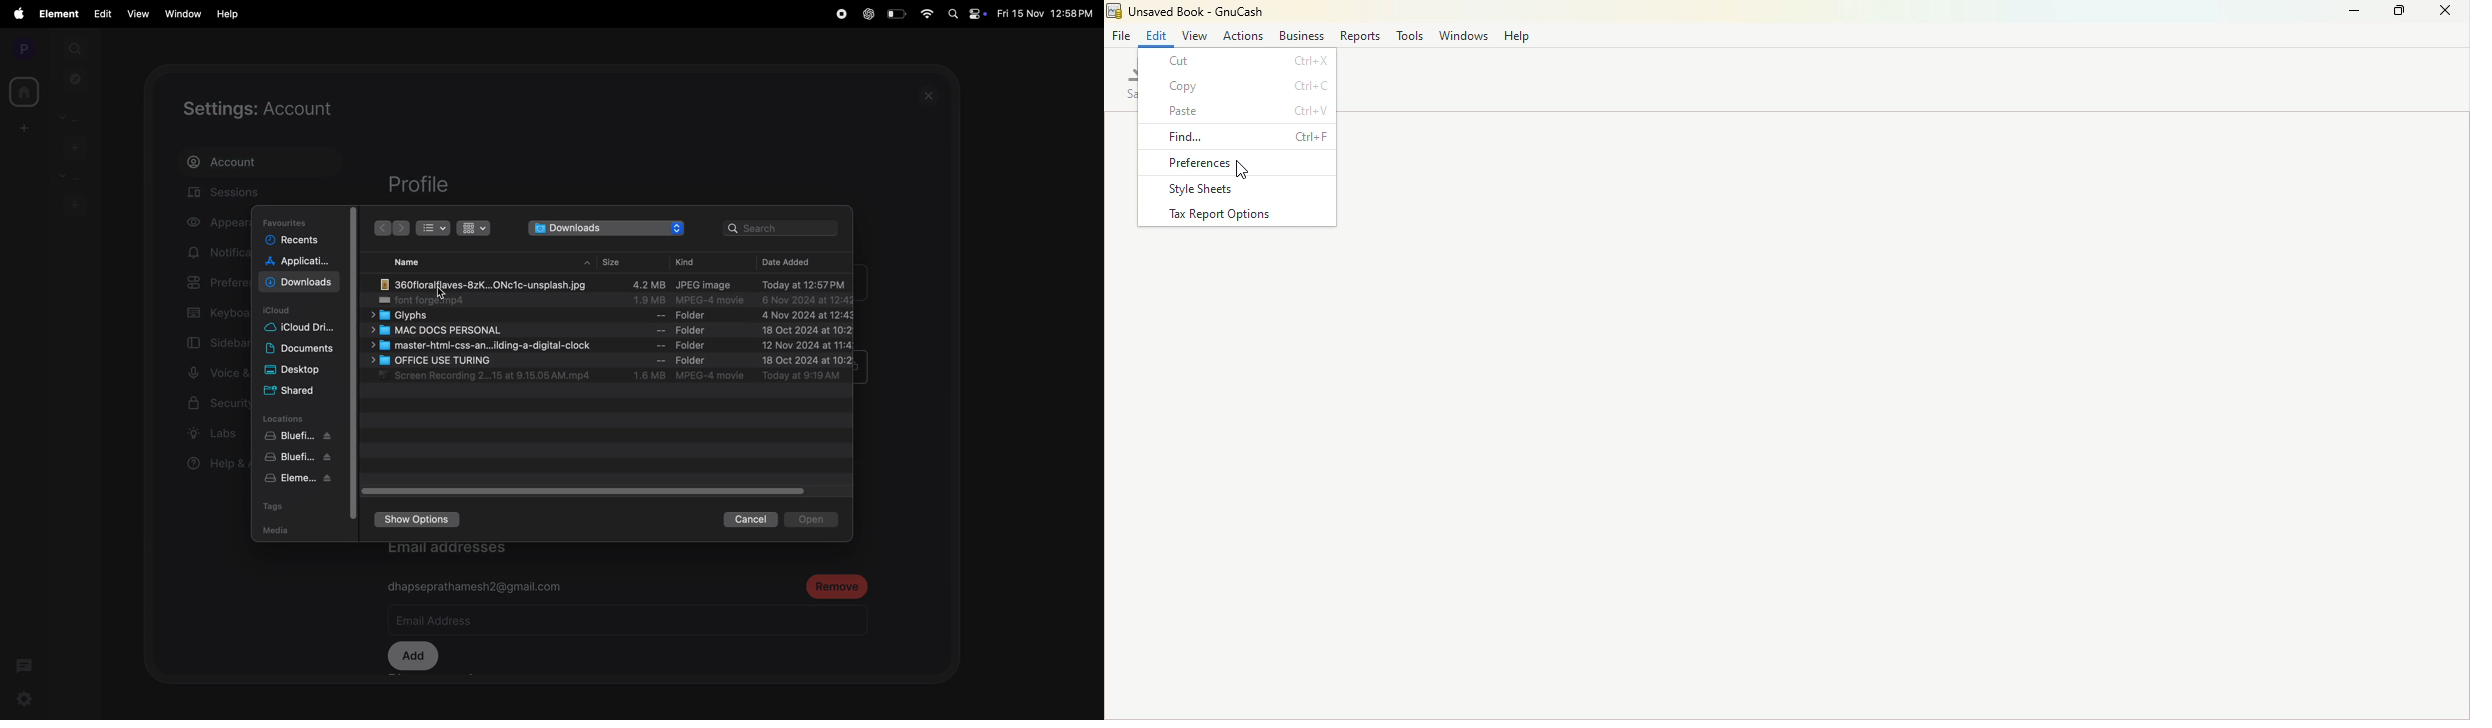 Image resolution: width=2492 pixels, height=728 pixels. I want to click on wifi, so click(928, 14).